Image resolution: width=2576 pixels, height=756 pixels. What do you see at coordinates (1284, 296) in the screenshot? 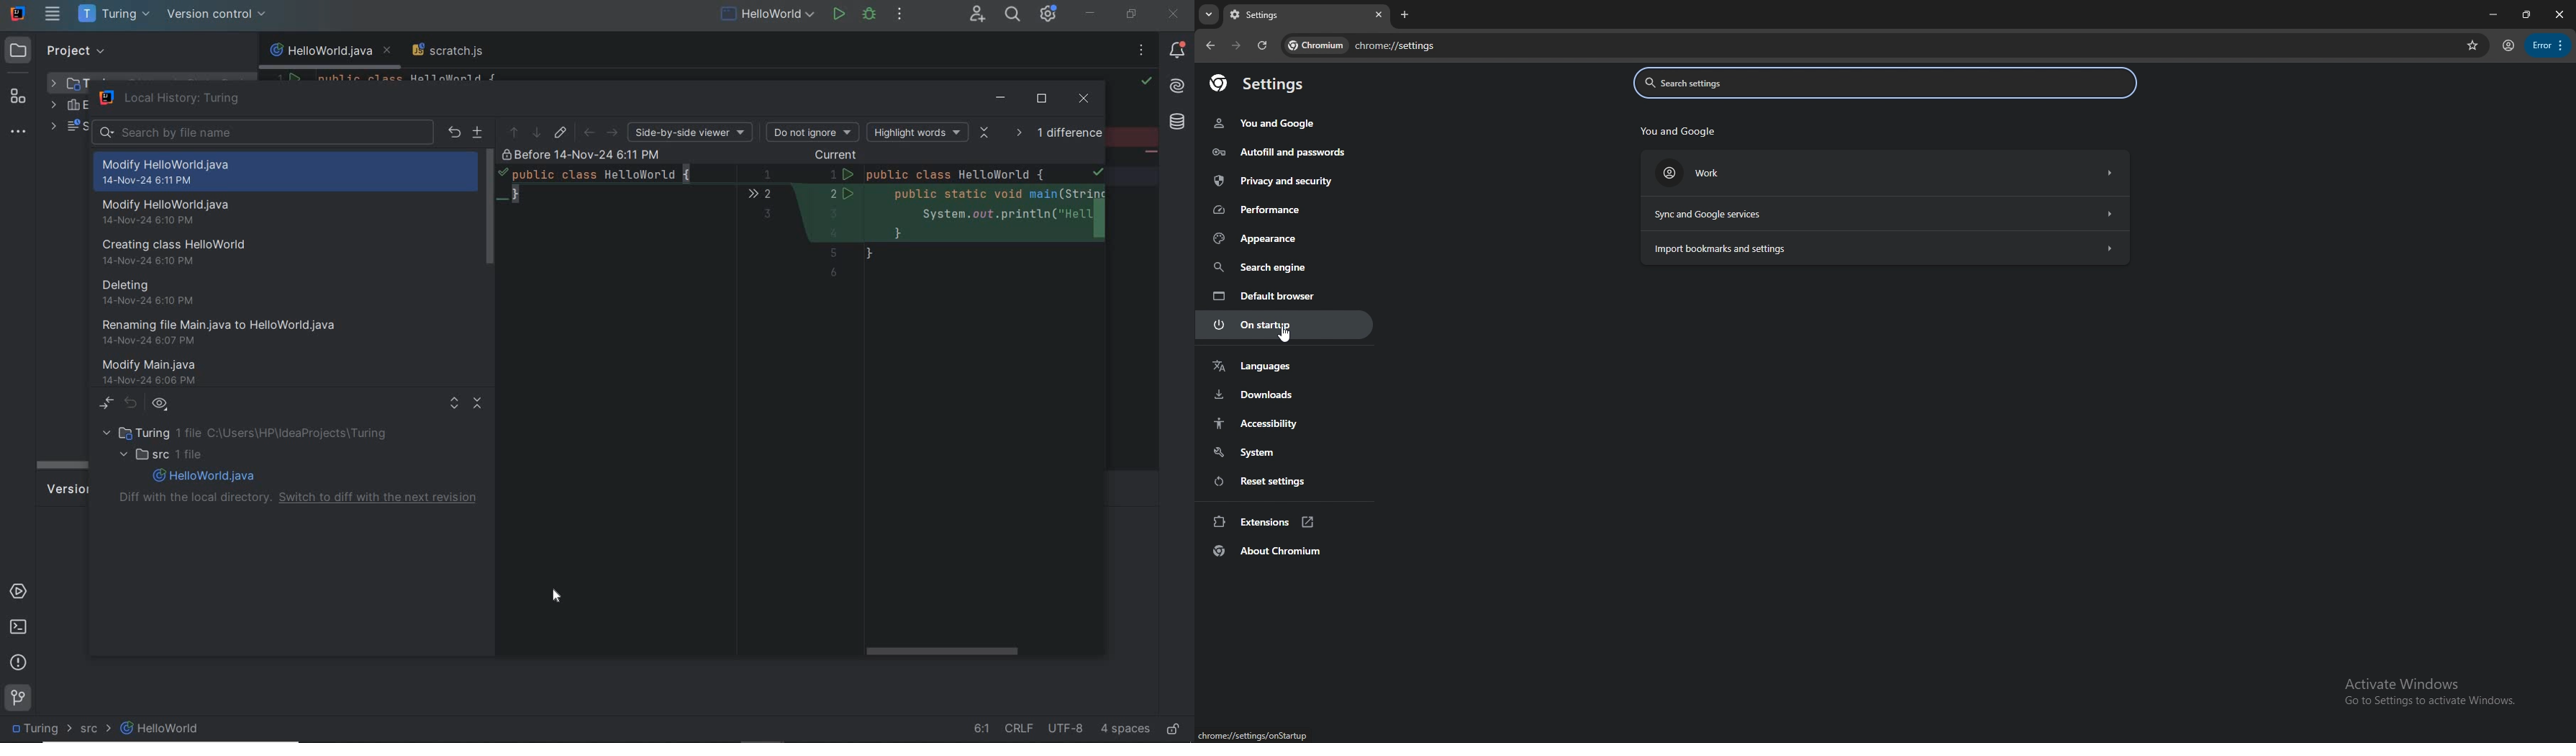
I see `default browser` at bounding box center [1284, 296].